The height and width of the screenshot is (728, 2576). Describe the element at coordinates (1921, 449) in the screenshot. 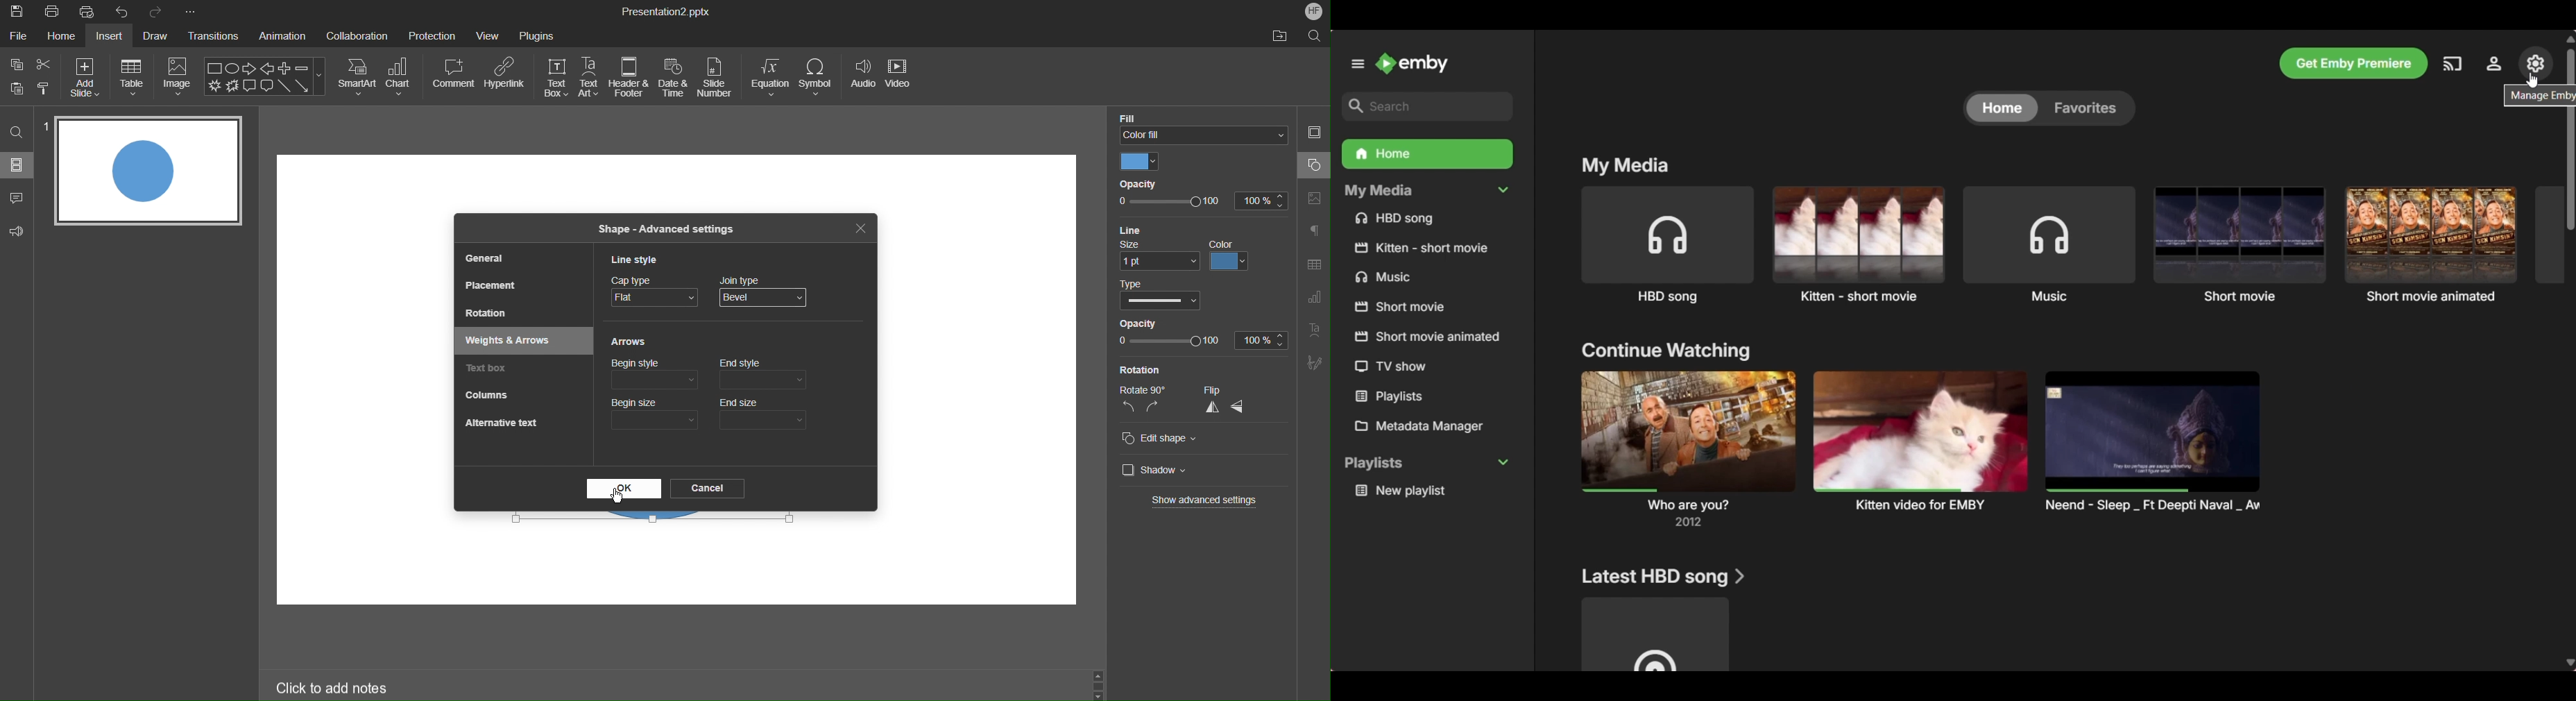

I see `Preview and title of media under above mentioned section` at that location.